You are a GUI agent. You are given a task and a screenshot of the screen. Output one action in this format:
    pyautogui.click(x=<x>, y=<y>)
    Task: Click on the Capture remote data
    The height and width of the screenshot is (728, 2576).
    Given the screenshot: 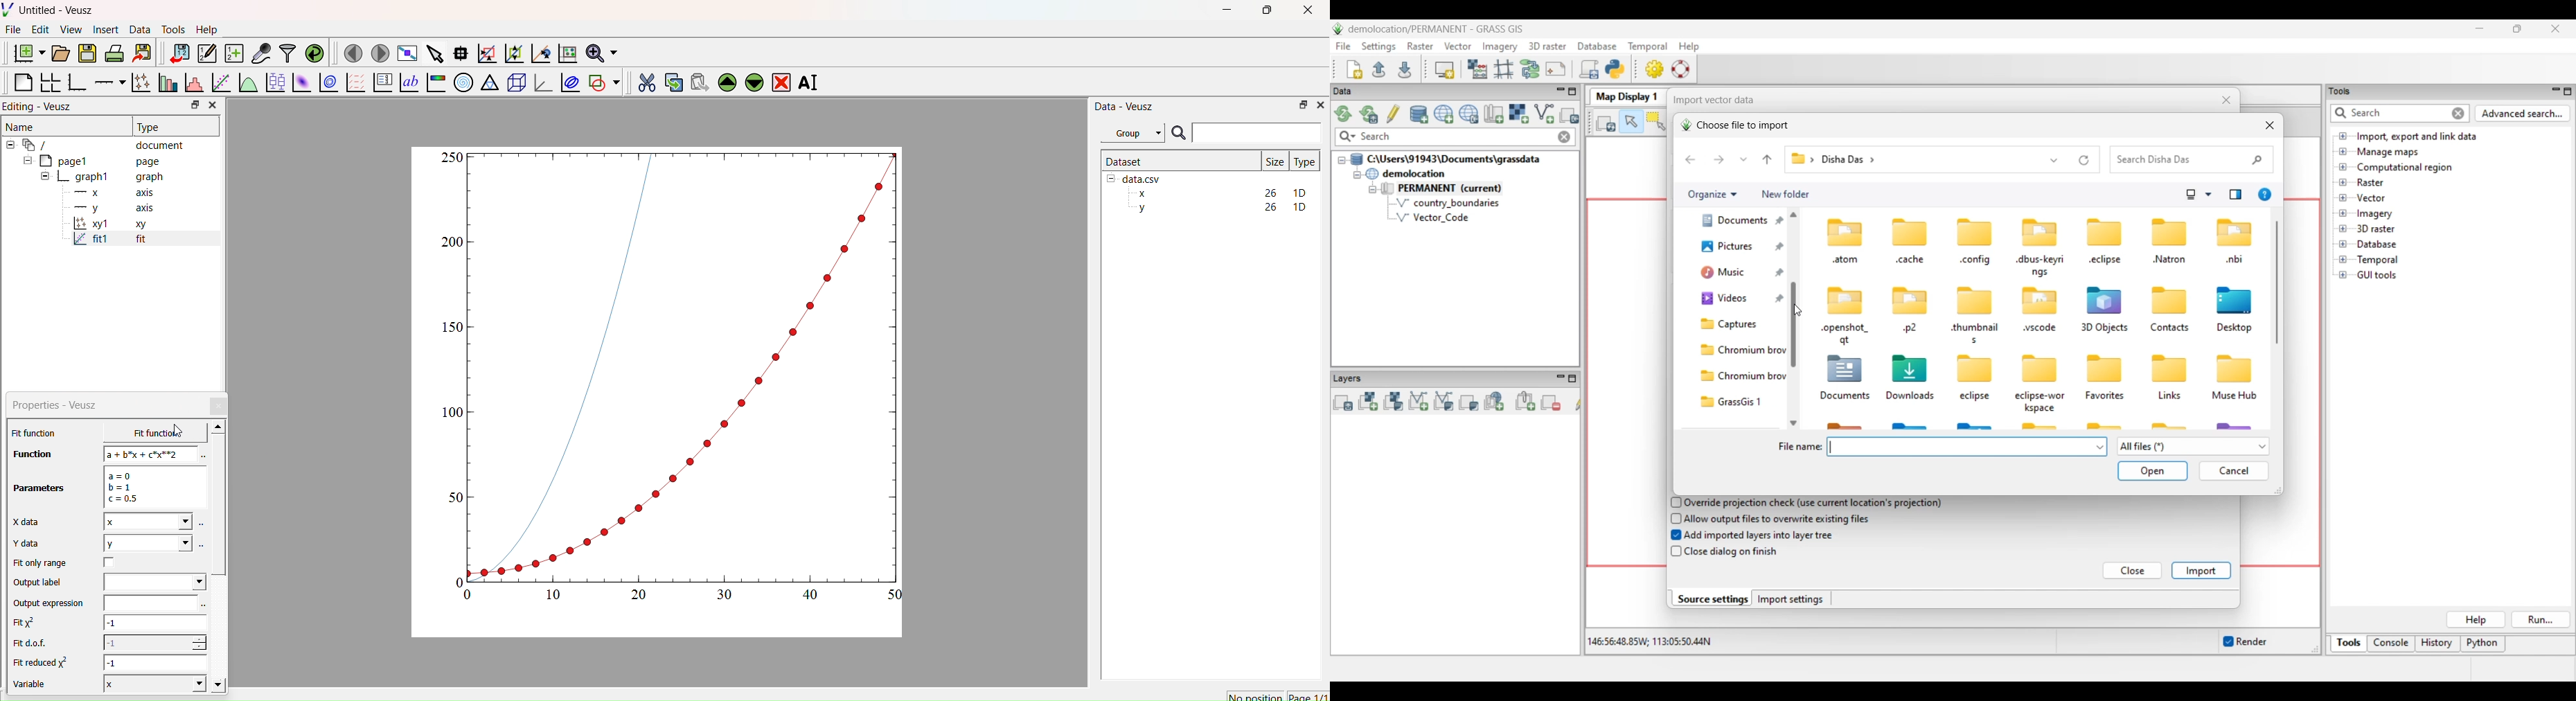 What is the action you would take?
    pyautogui.click(x=261, y=53)
    